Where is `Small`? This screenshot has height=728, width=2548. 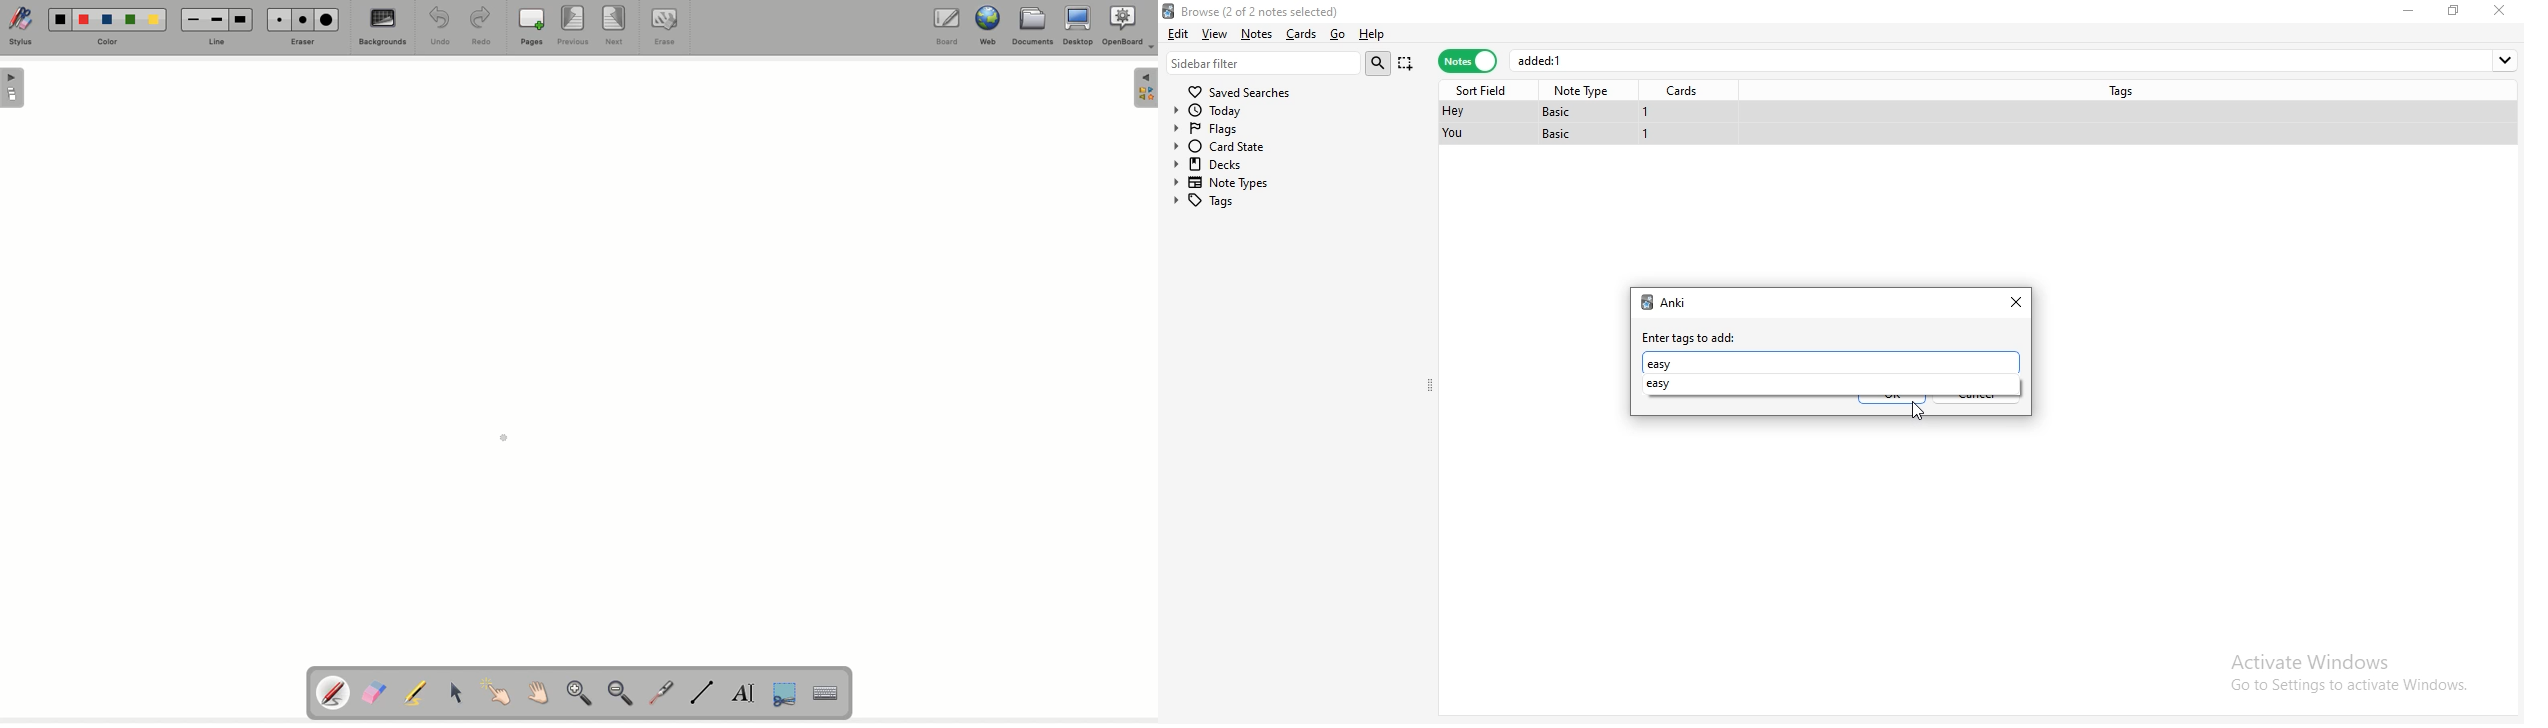 Small is located at coordinates (195, 19).